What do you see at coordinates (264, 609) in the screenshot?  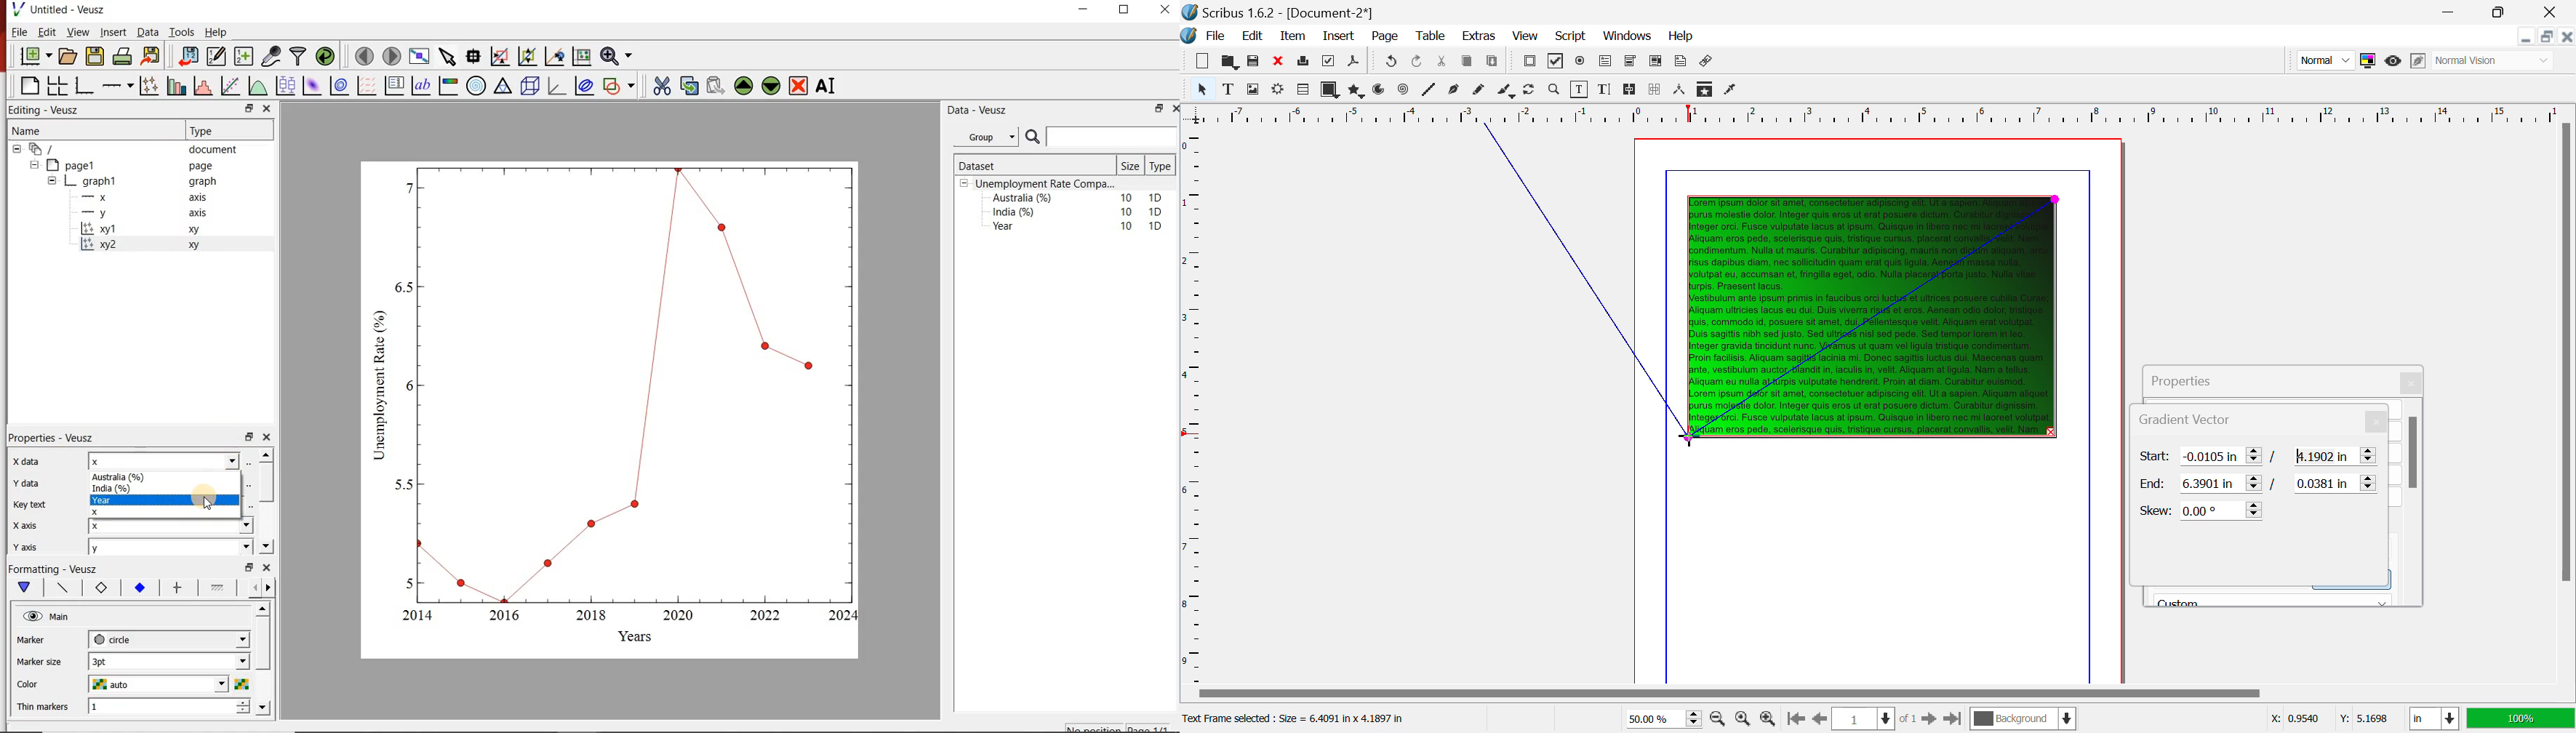 I see `move up` at bounding box center [264, 609].